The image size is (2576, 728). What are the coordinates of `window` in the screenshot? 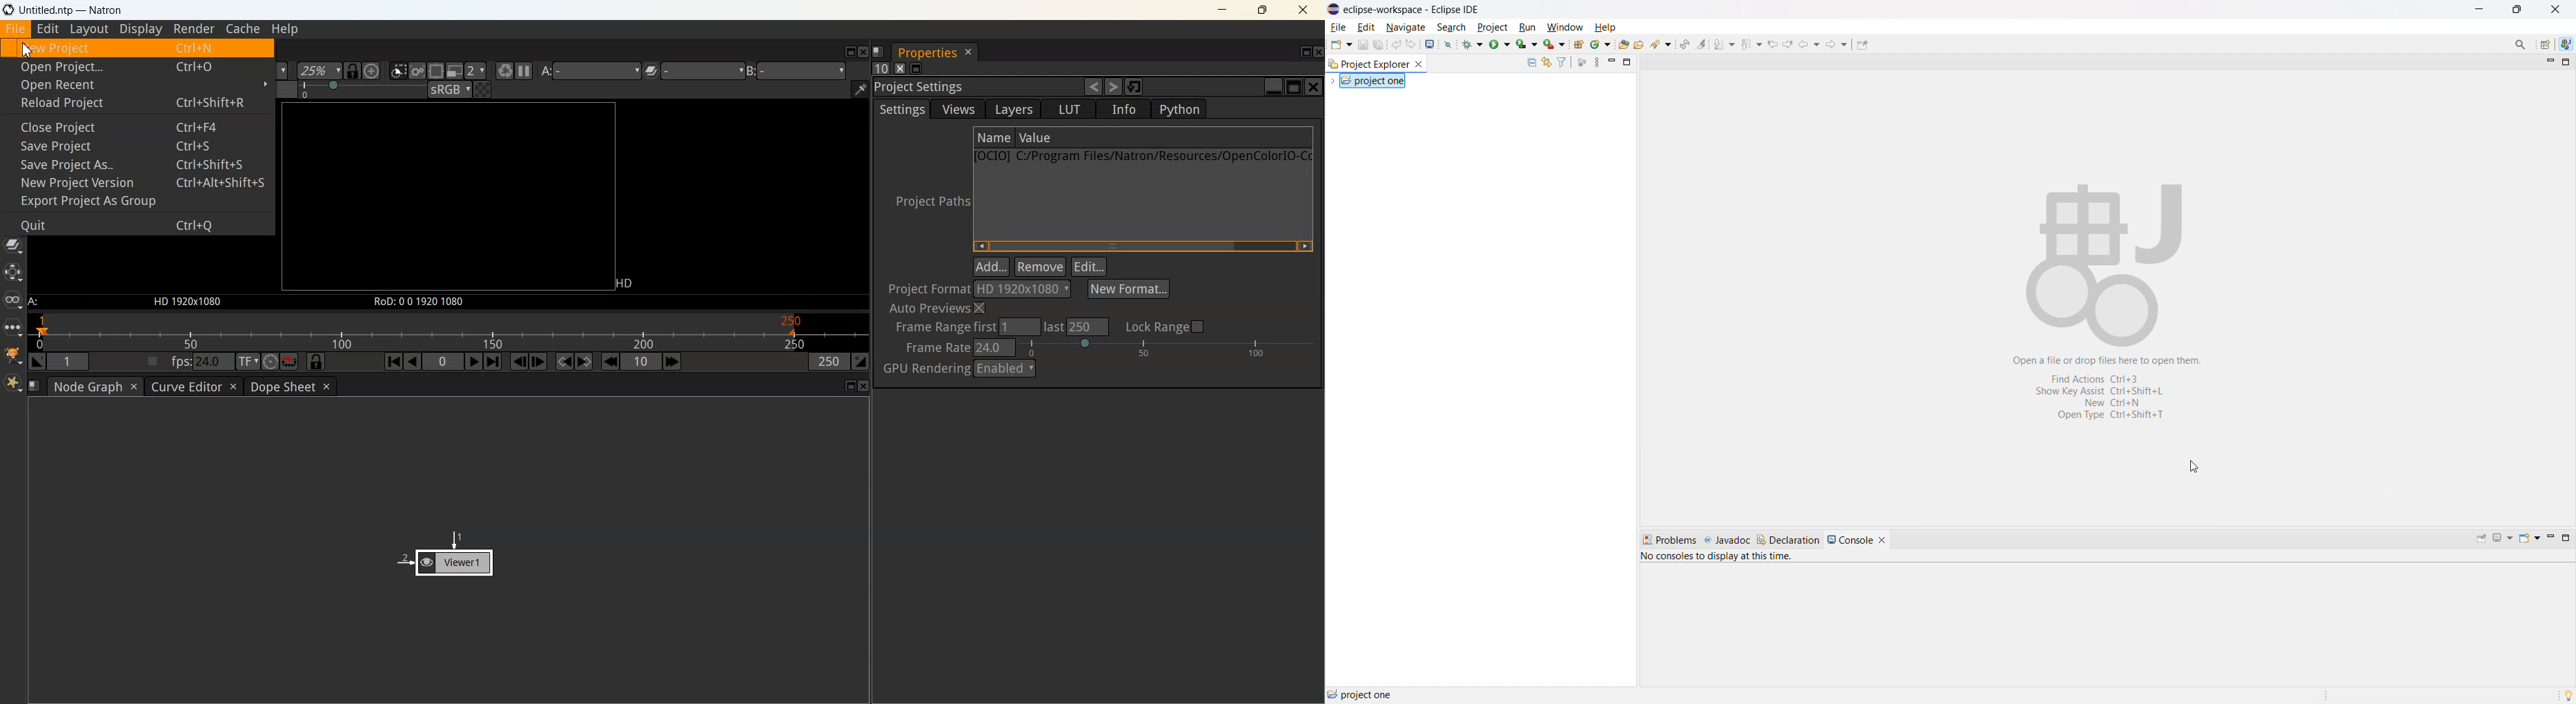 It's located at (1564, 28).